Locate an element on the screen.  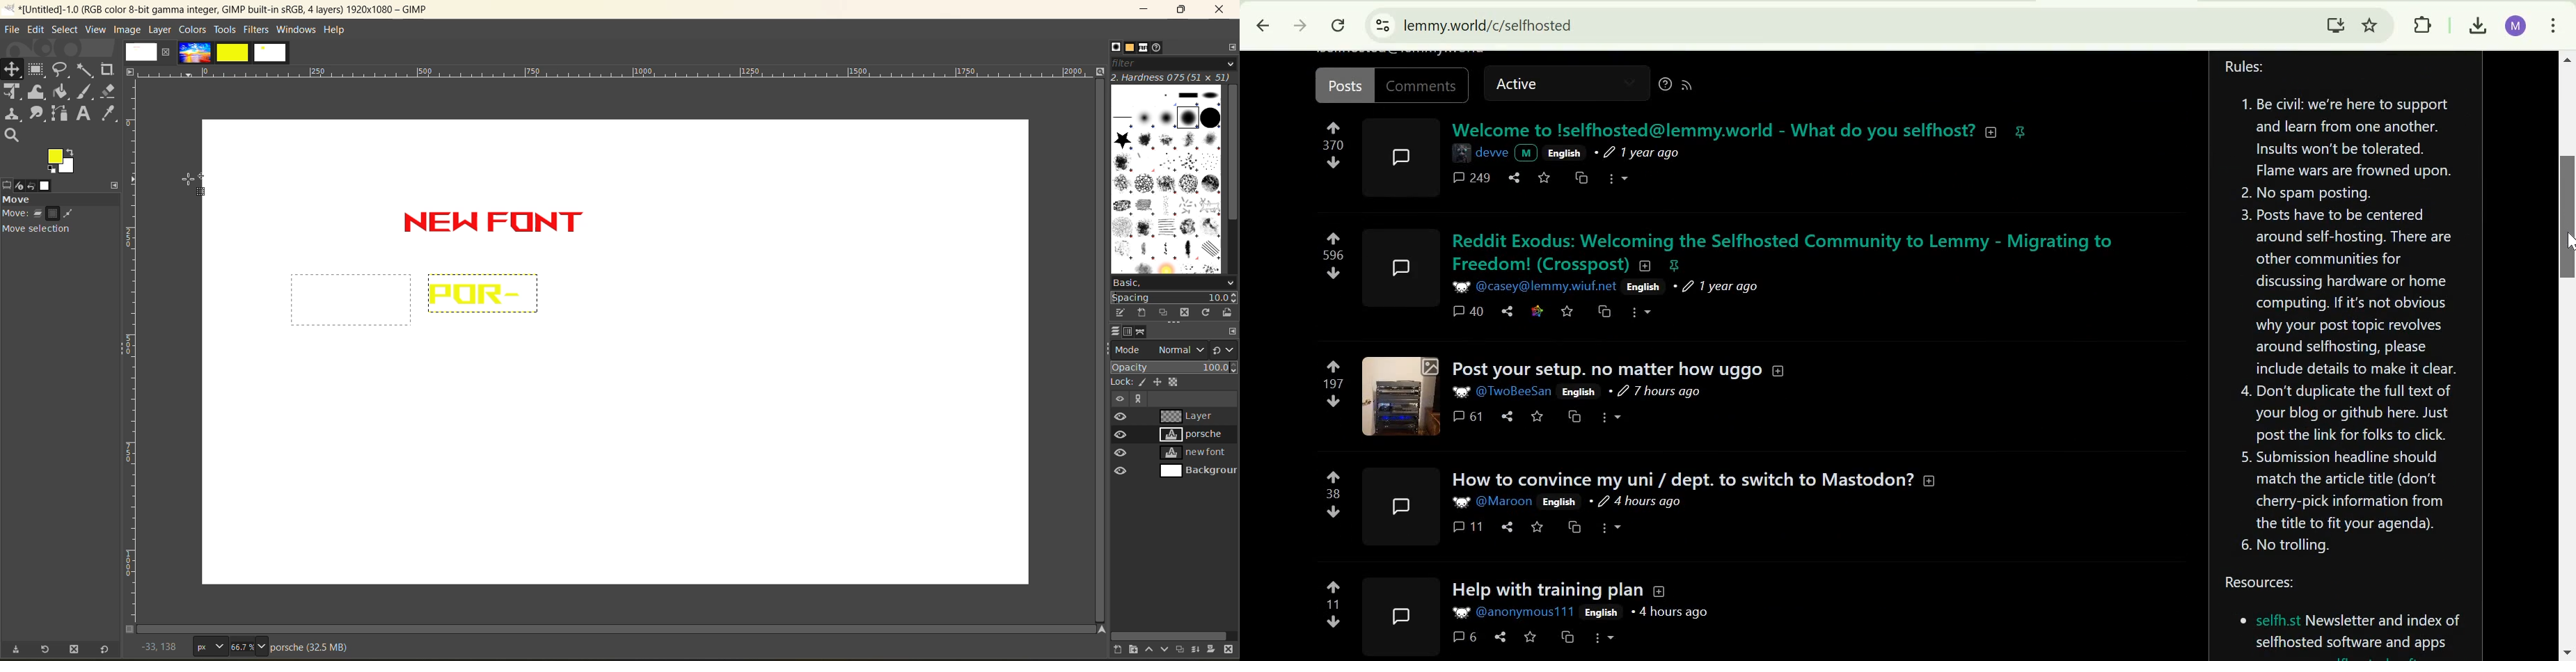
more is located at coordinates (1621, 177).